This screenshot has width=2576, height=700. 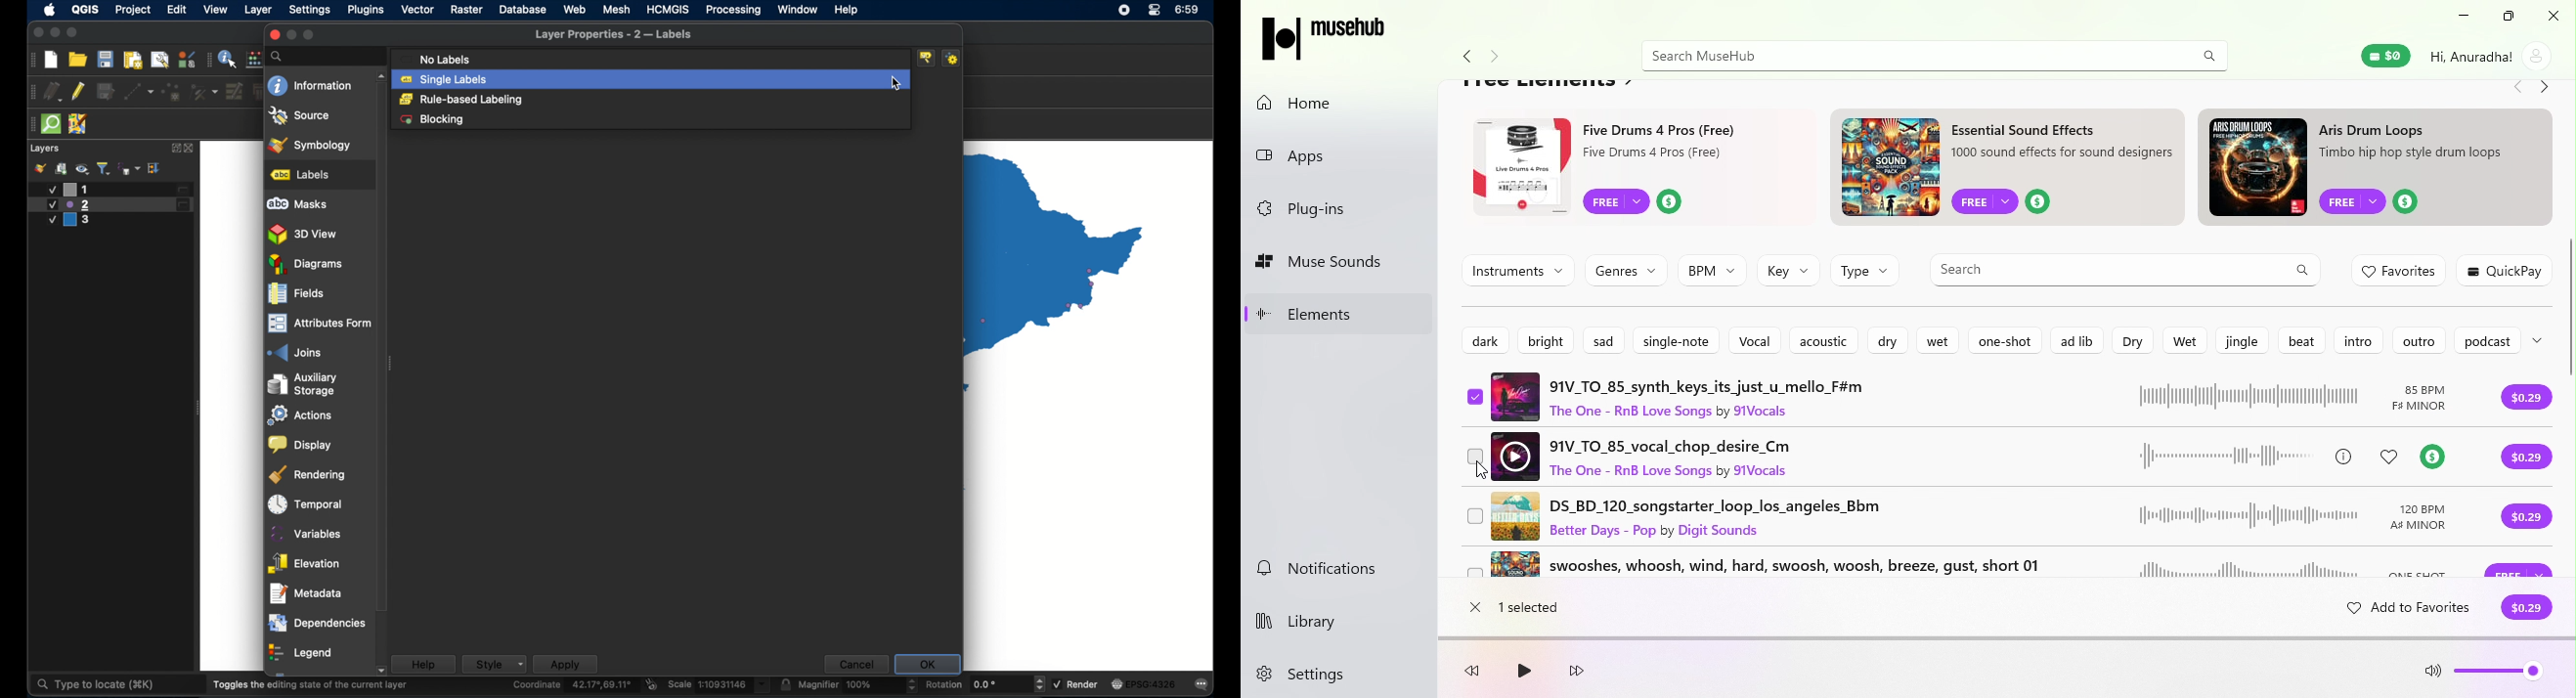 What do you see at coordinates (1479, 472) in the screenshot?
I see `cursor` at bounding box center [1479, 472].